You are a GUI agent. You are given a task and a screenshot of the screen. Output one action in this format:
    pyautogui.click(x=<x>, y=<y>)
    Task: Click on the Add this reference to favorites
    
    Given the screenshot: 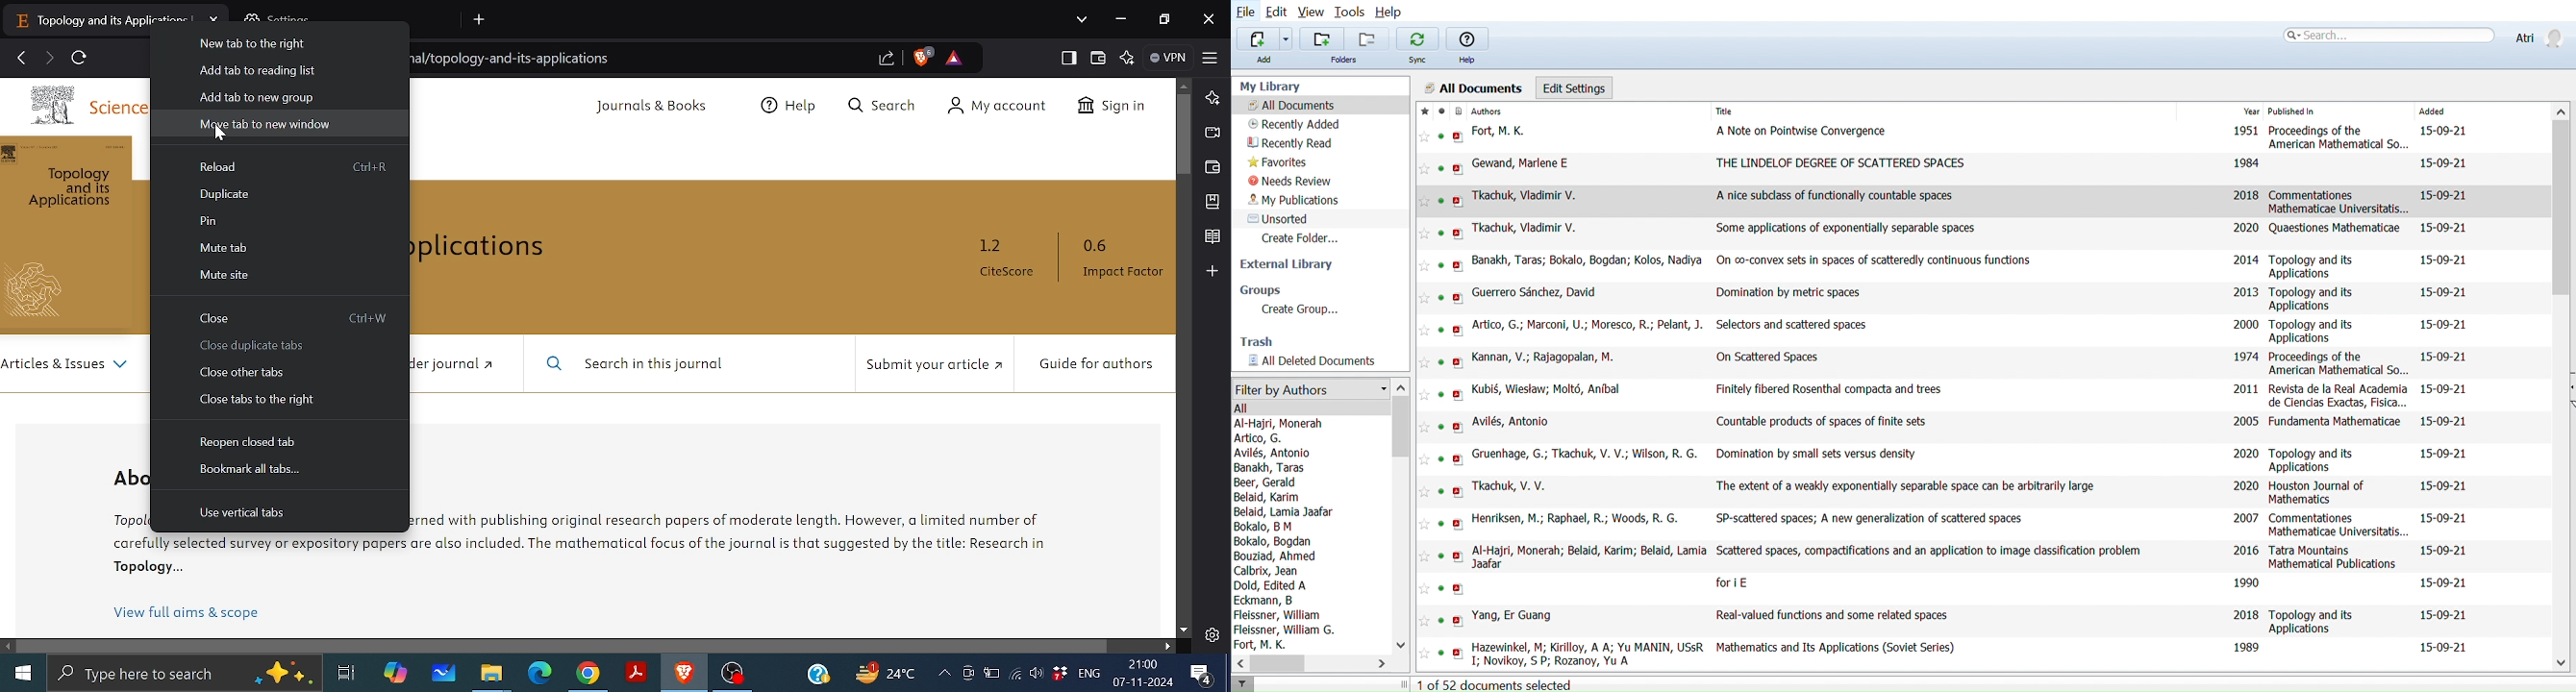 What is the action you would take?
    pyautogui.click(x=1424, y=331)
    